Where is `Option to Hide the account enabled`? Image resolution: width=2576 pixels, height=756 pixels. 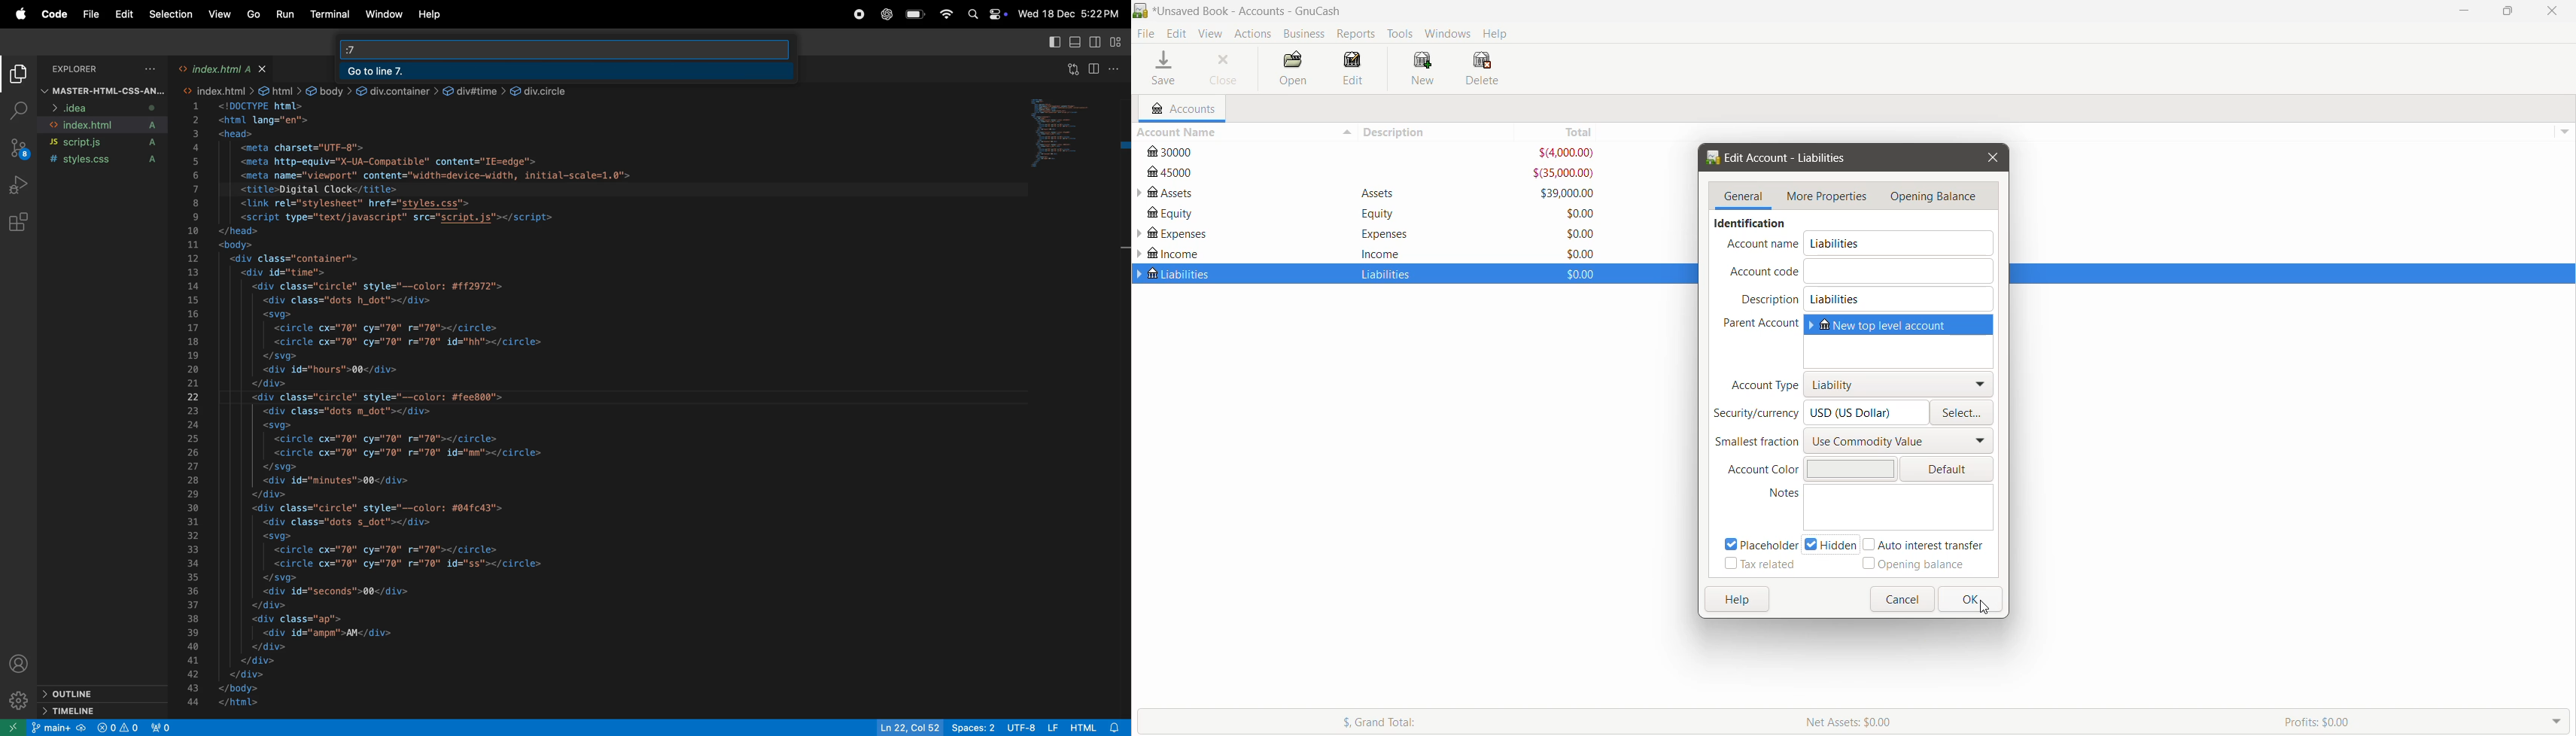 Option to Hide the account enabled is located at coordinates (1832, 544).